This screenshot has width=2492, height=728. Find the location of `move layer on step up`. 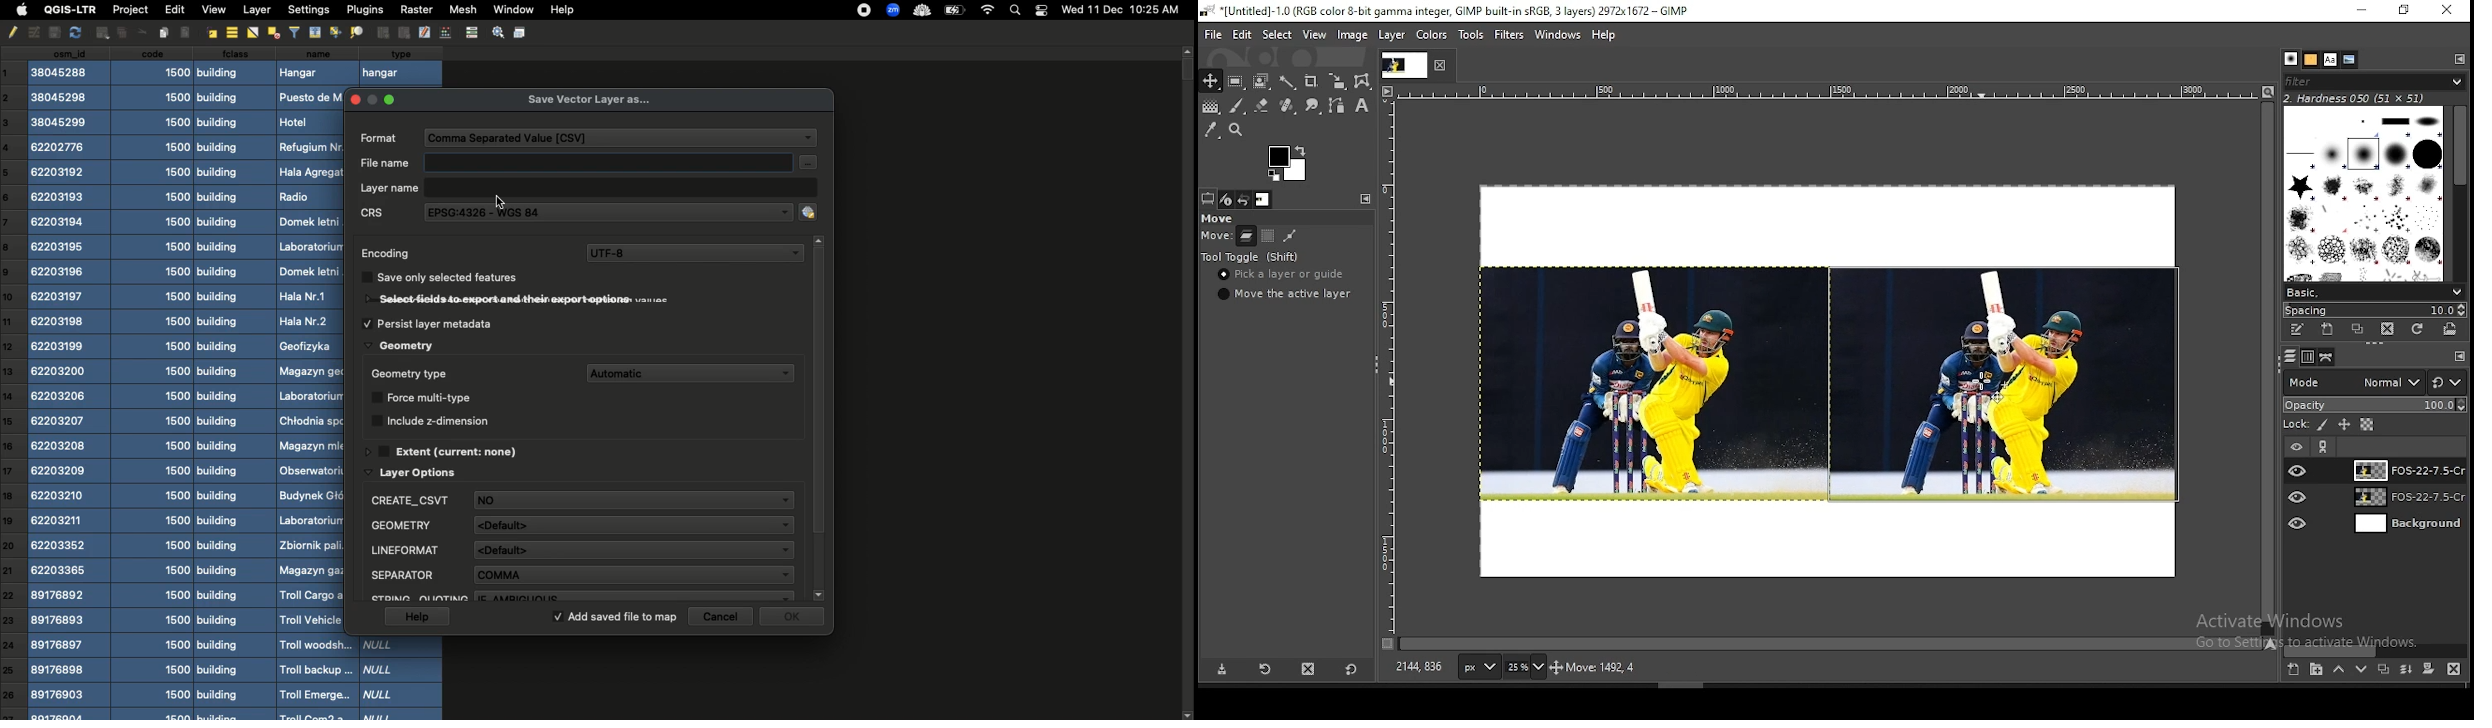

move layer on step up is located at coordinates (2338, 671).